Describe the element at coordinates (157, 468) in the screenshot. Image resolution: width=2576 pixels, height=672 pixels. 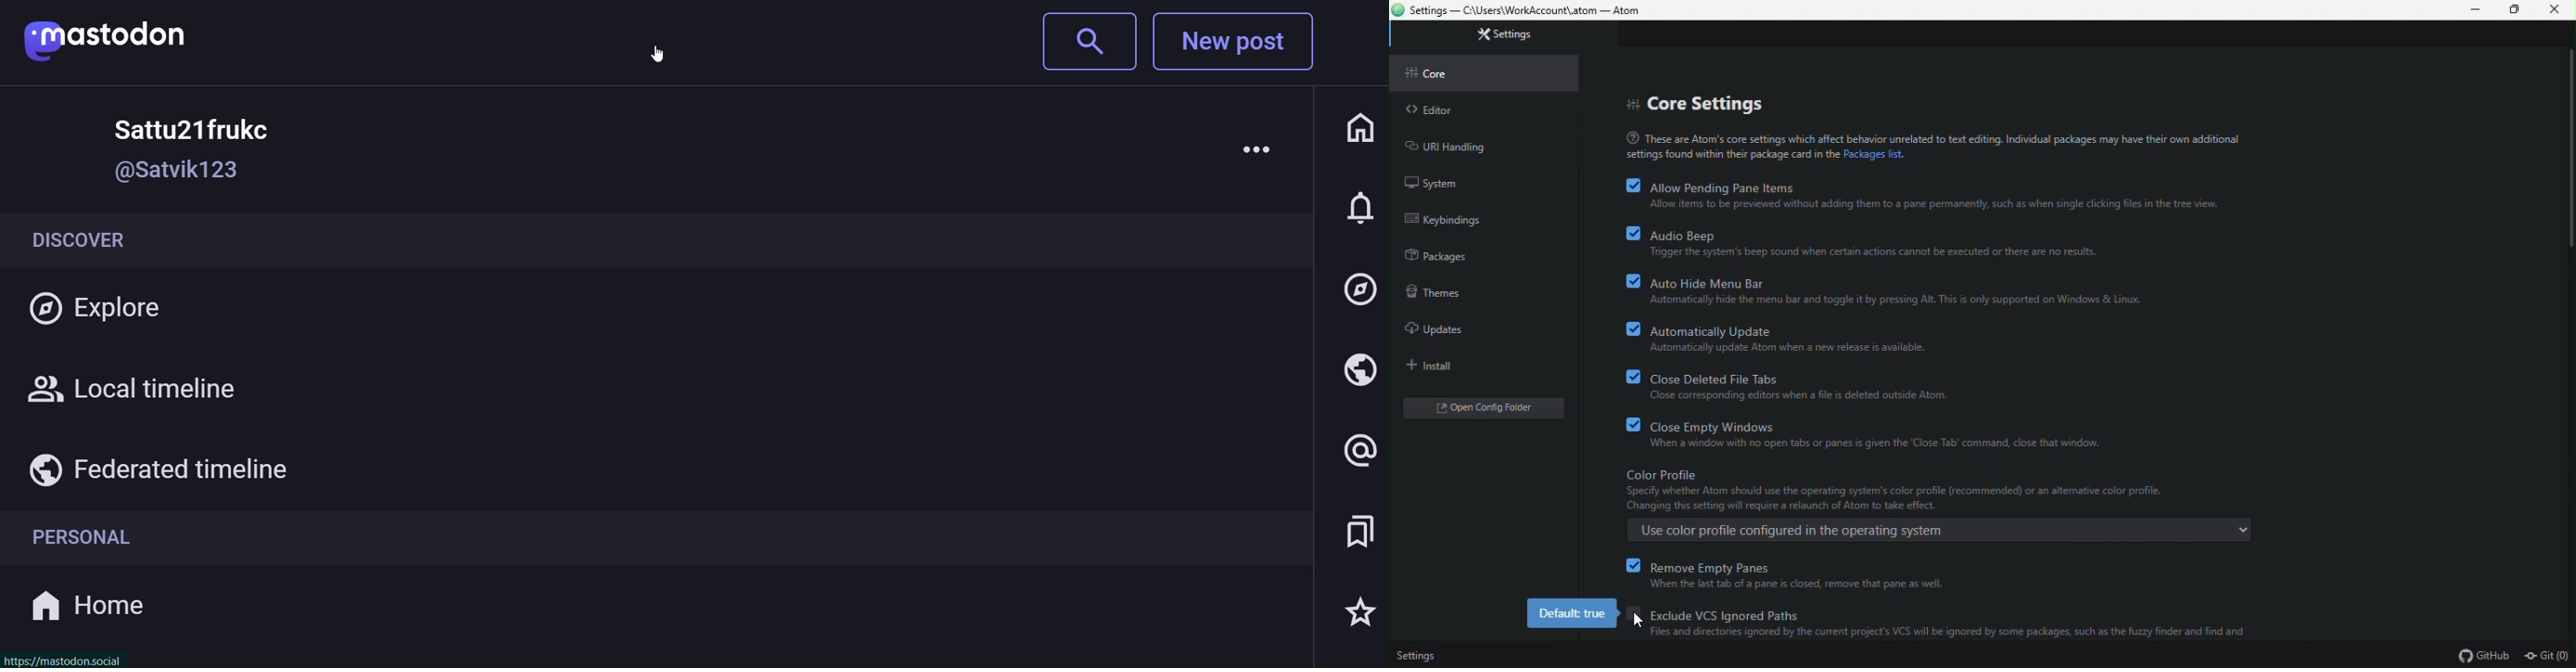
I see `federated timeline` at that location.